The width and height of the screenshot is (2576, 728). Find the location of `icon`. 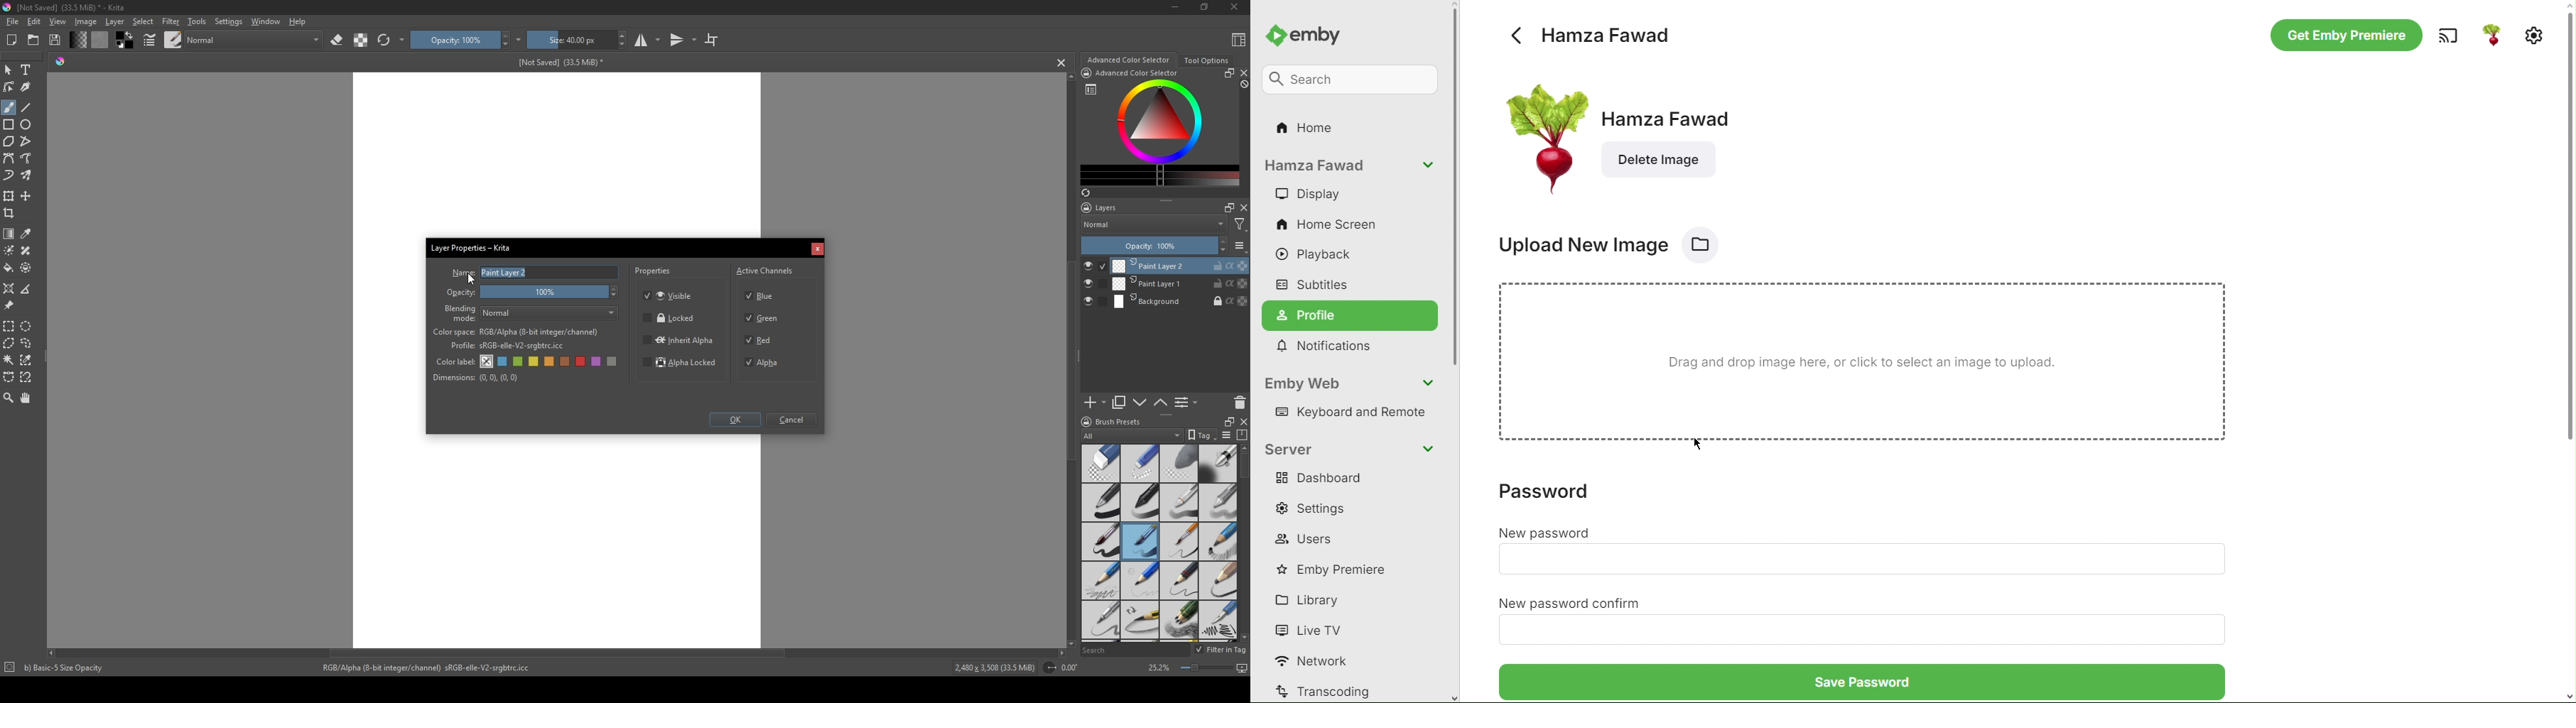

icon is located at coordinates (8, 669).